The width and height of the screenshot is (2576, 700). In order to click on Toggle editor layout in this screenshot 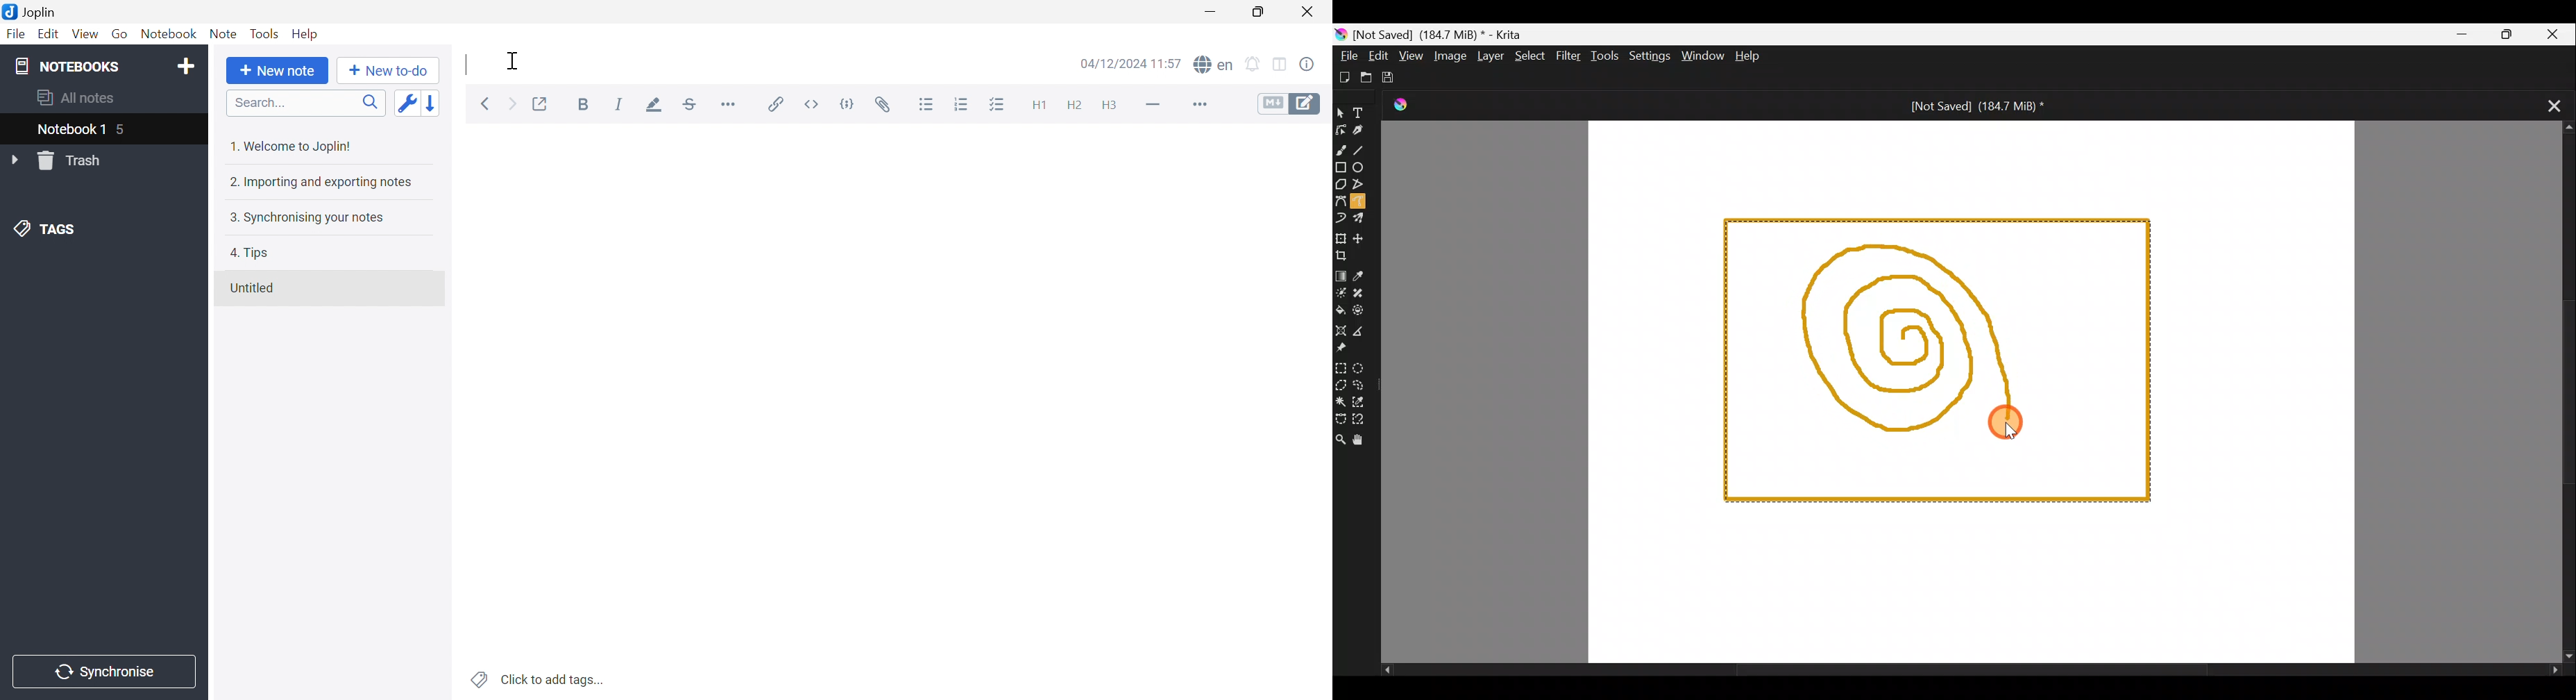, I will do `click(1281, 65)`.